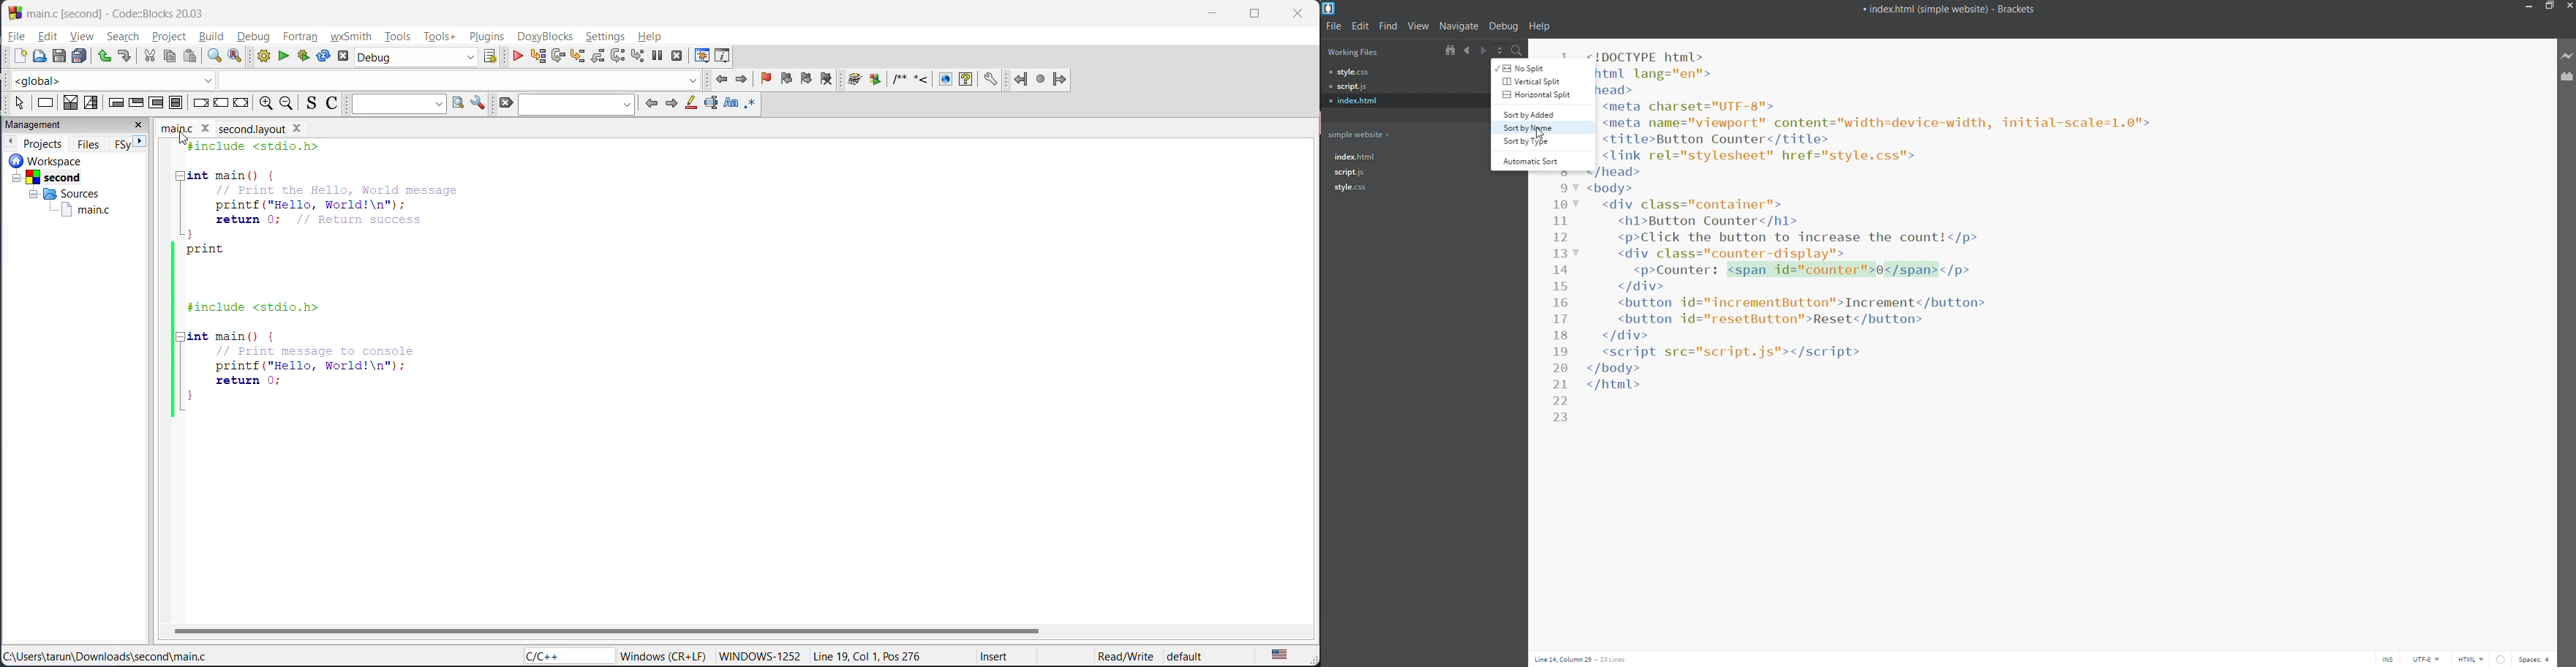 The image size is (2576, 672). What do you see at coordinates (17, 35) in the screenshot?
I see `file` at bounding box center [17, 35].